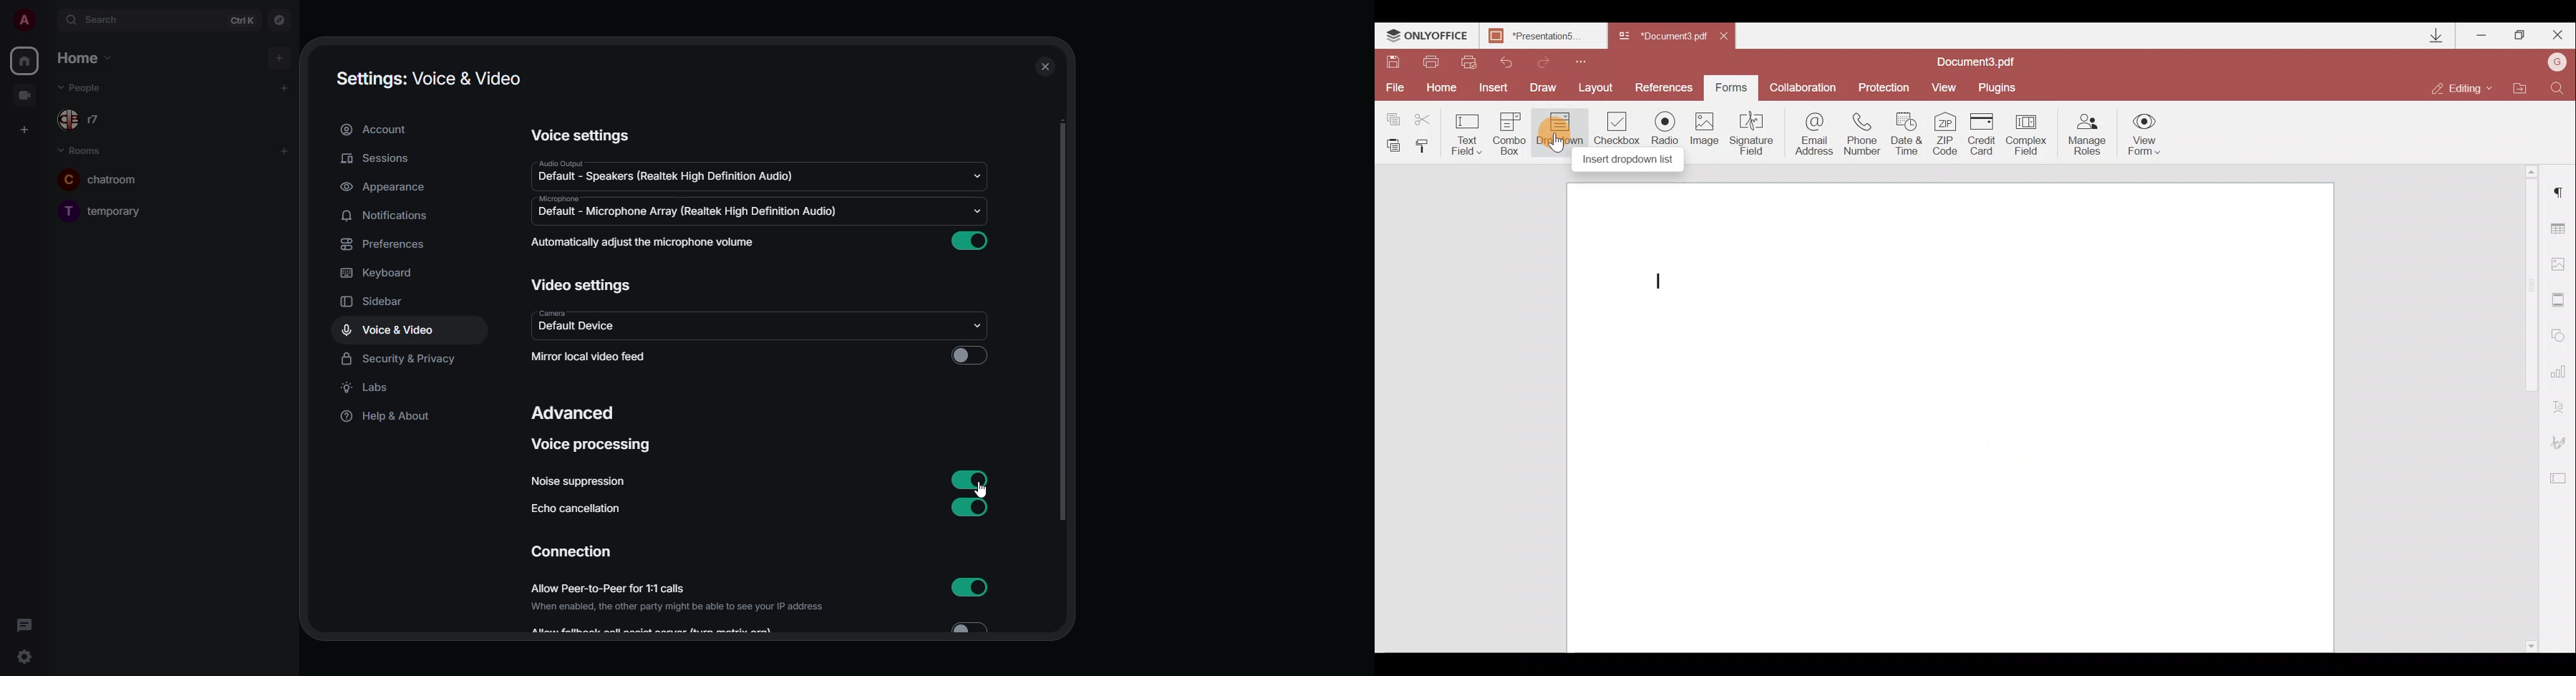 The image size is (2576, 700). What do you see at coordinates (1864, 134) in the screenshot?
I see `Phone number` at bounding box center [1864, 134].